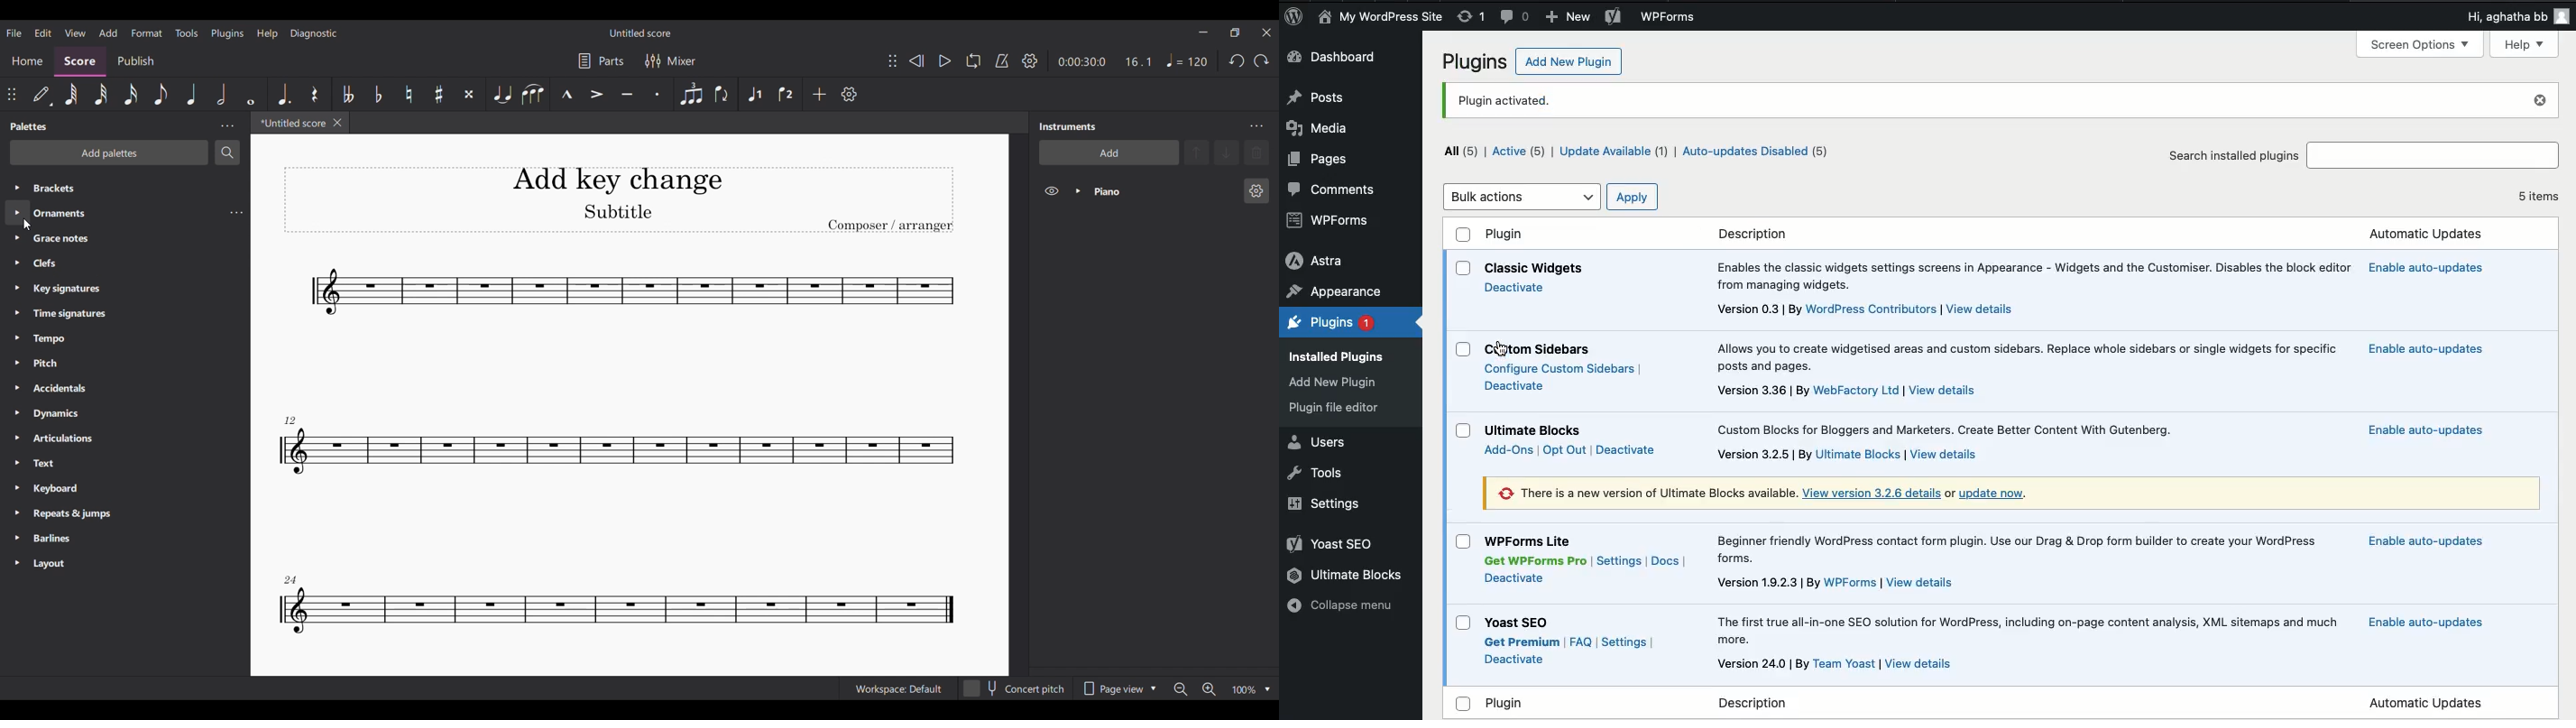 The width and height of the screenshot is (2576, 728). I want to click on checkbox, so click(1464, 624).